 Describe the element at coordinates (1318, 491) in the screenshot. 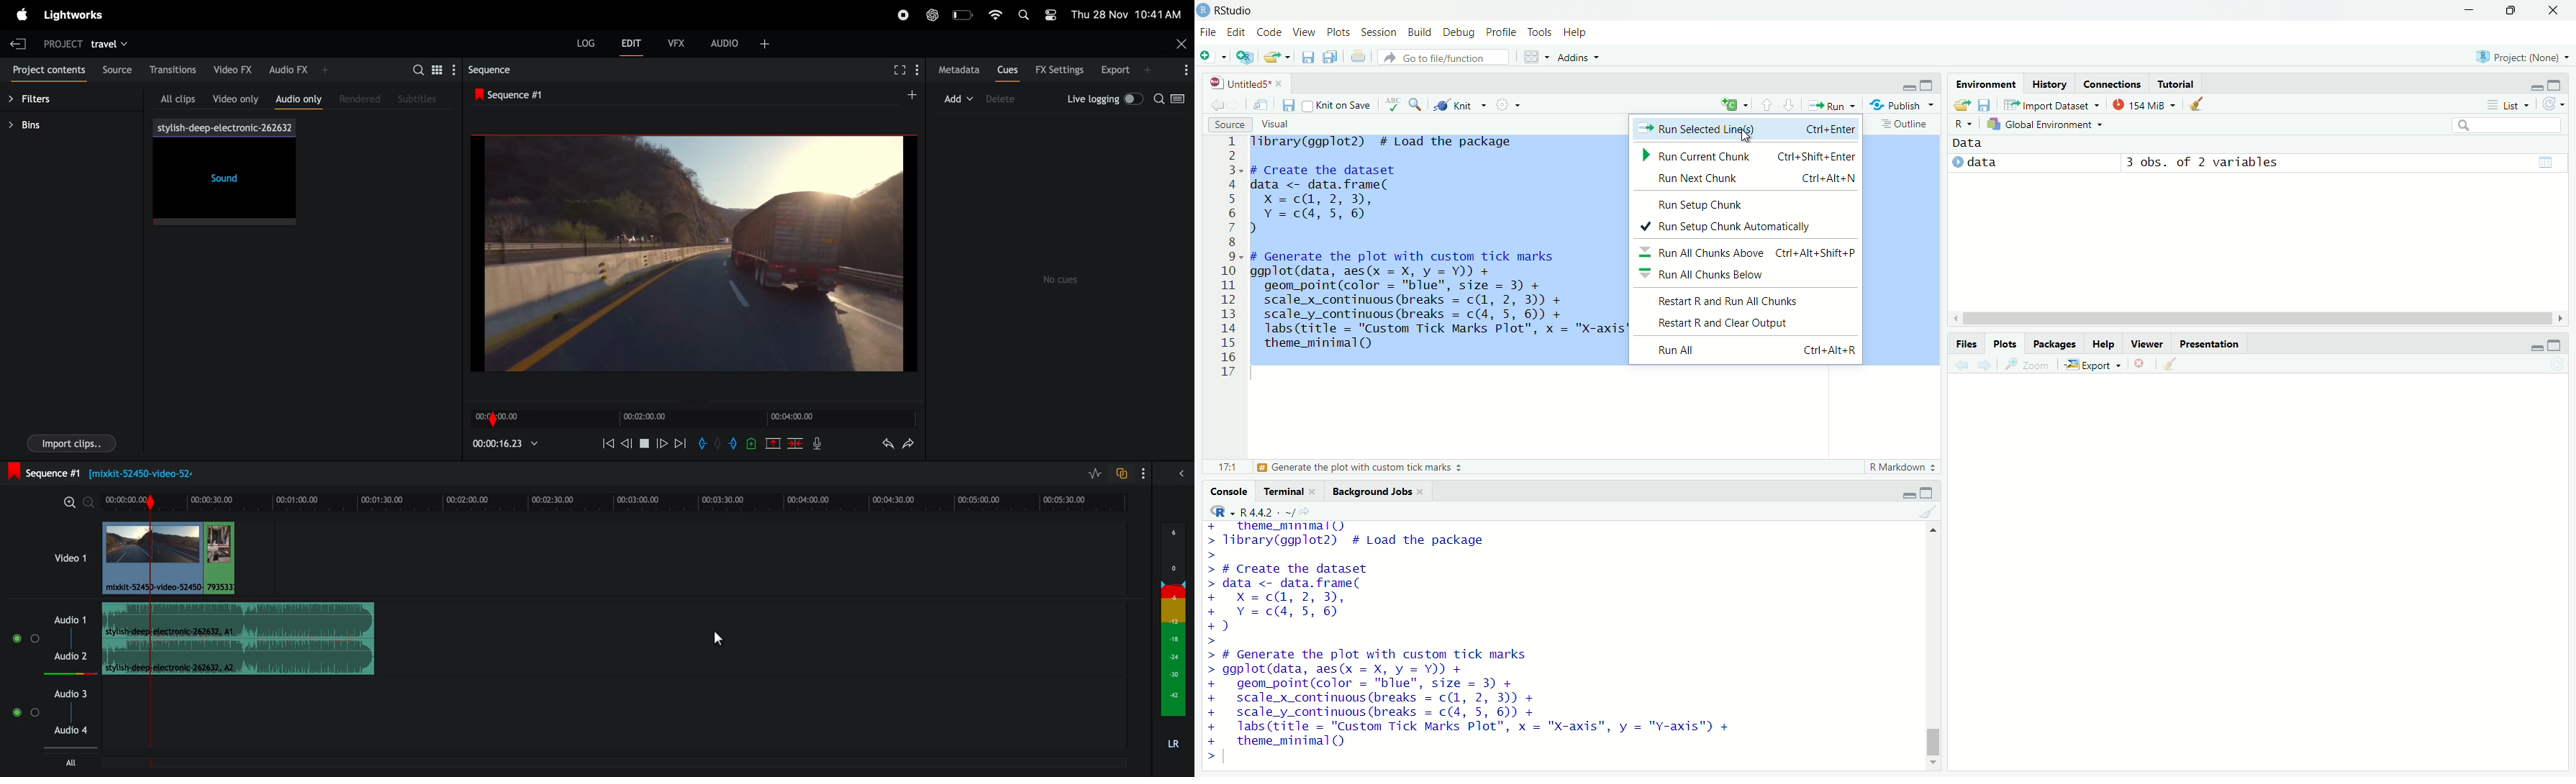

I see `close` at that location.